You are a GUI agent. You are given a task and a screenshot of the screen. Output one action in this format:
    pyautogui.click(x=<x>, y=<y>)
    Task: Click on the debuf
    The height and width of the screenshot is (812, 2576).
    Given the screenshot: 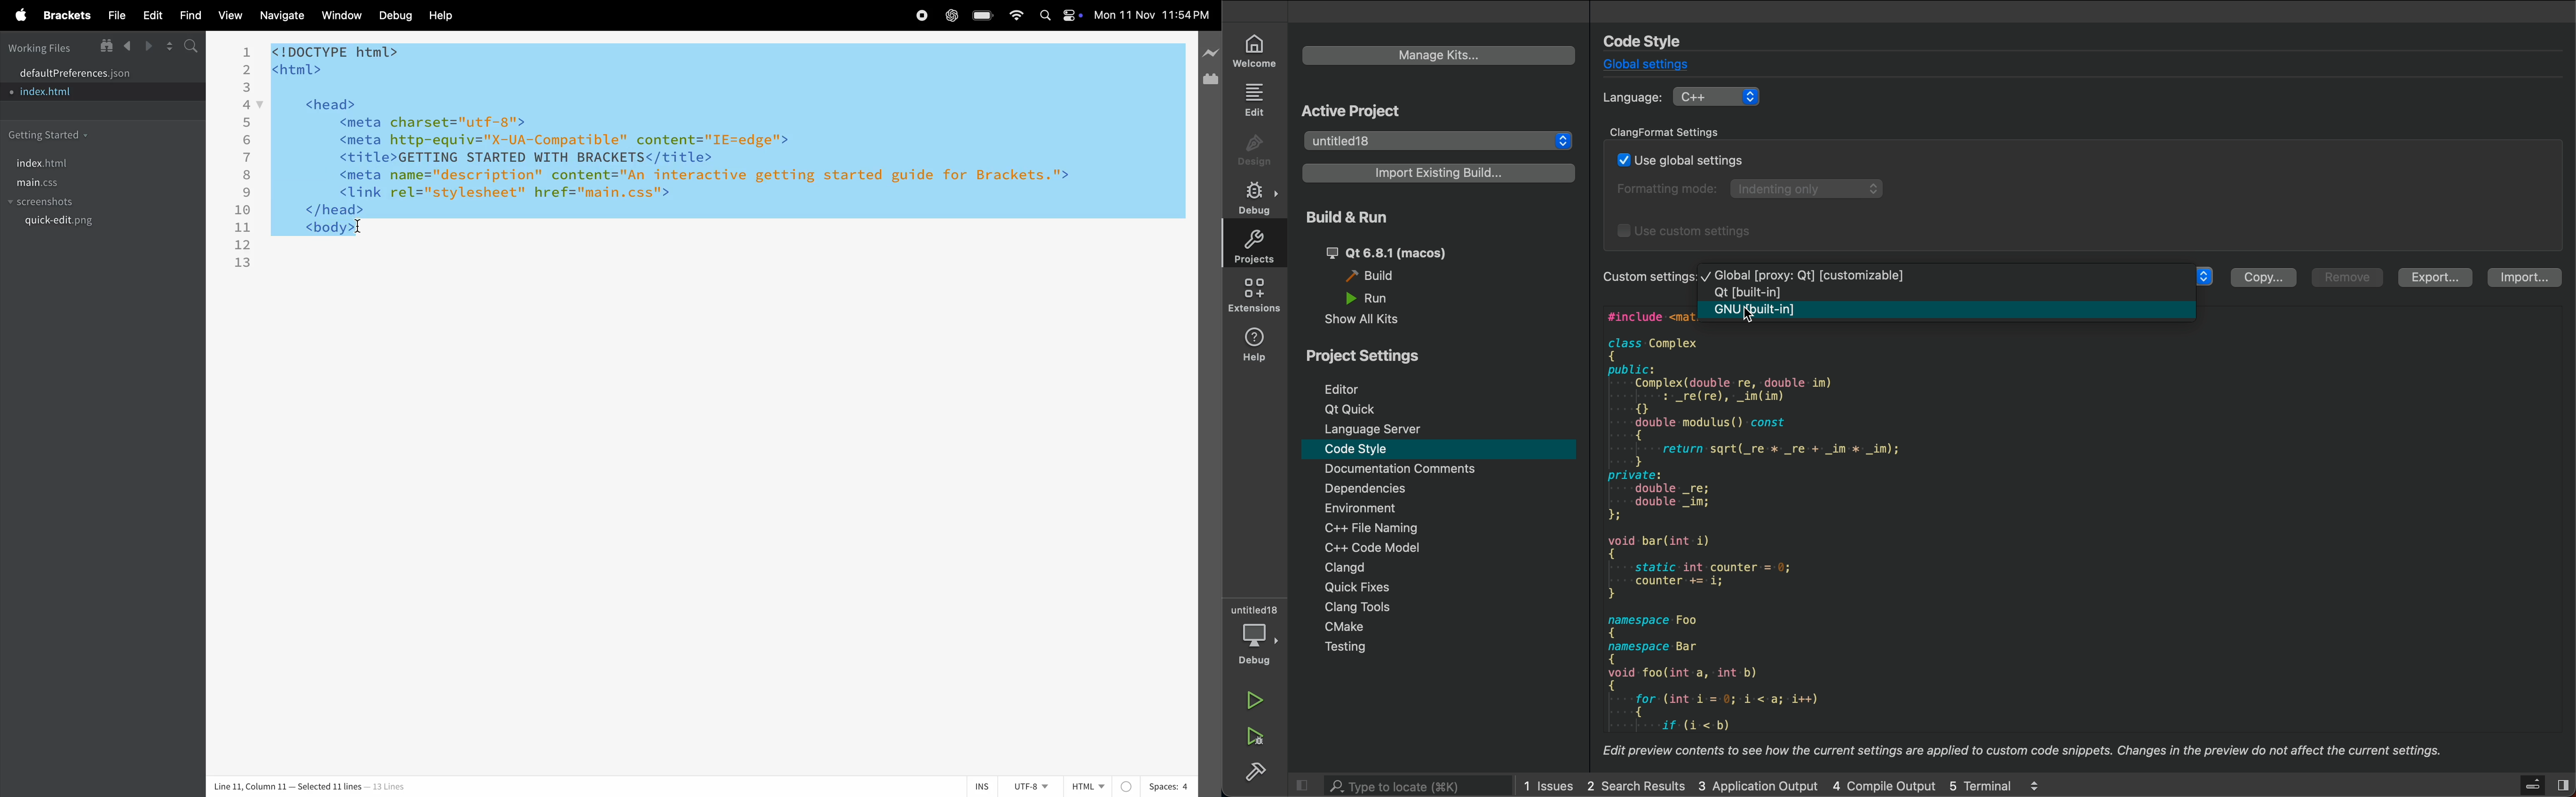 What is the action you would take?
    pyautogui.click(x=396, y=16)
    